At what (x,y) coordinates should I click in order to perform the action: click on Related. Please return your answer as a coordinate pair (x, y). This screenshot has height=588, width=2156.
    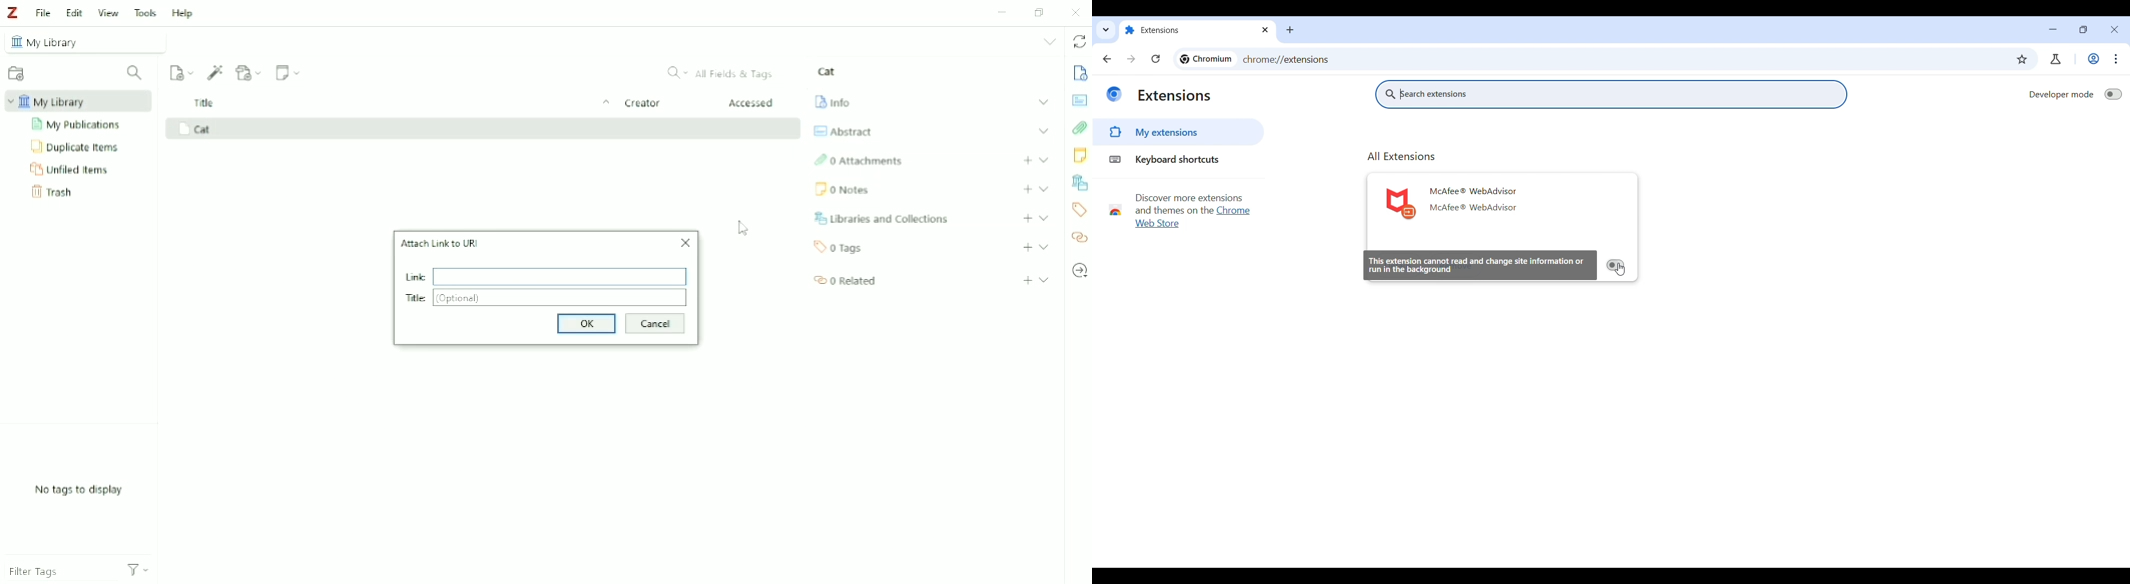
    Looking at the image, I should click on (843, 279).